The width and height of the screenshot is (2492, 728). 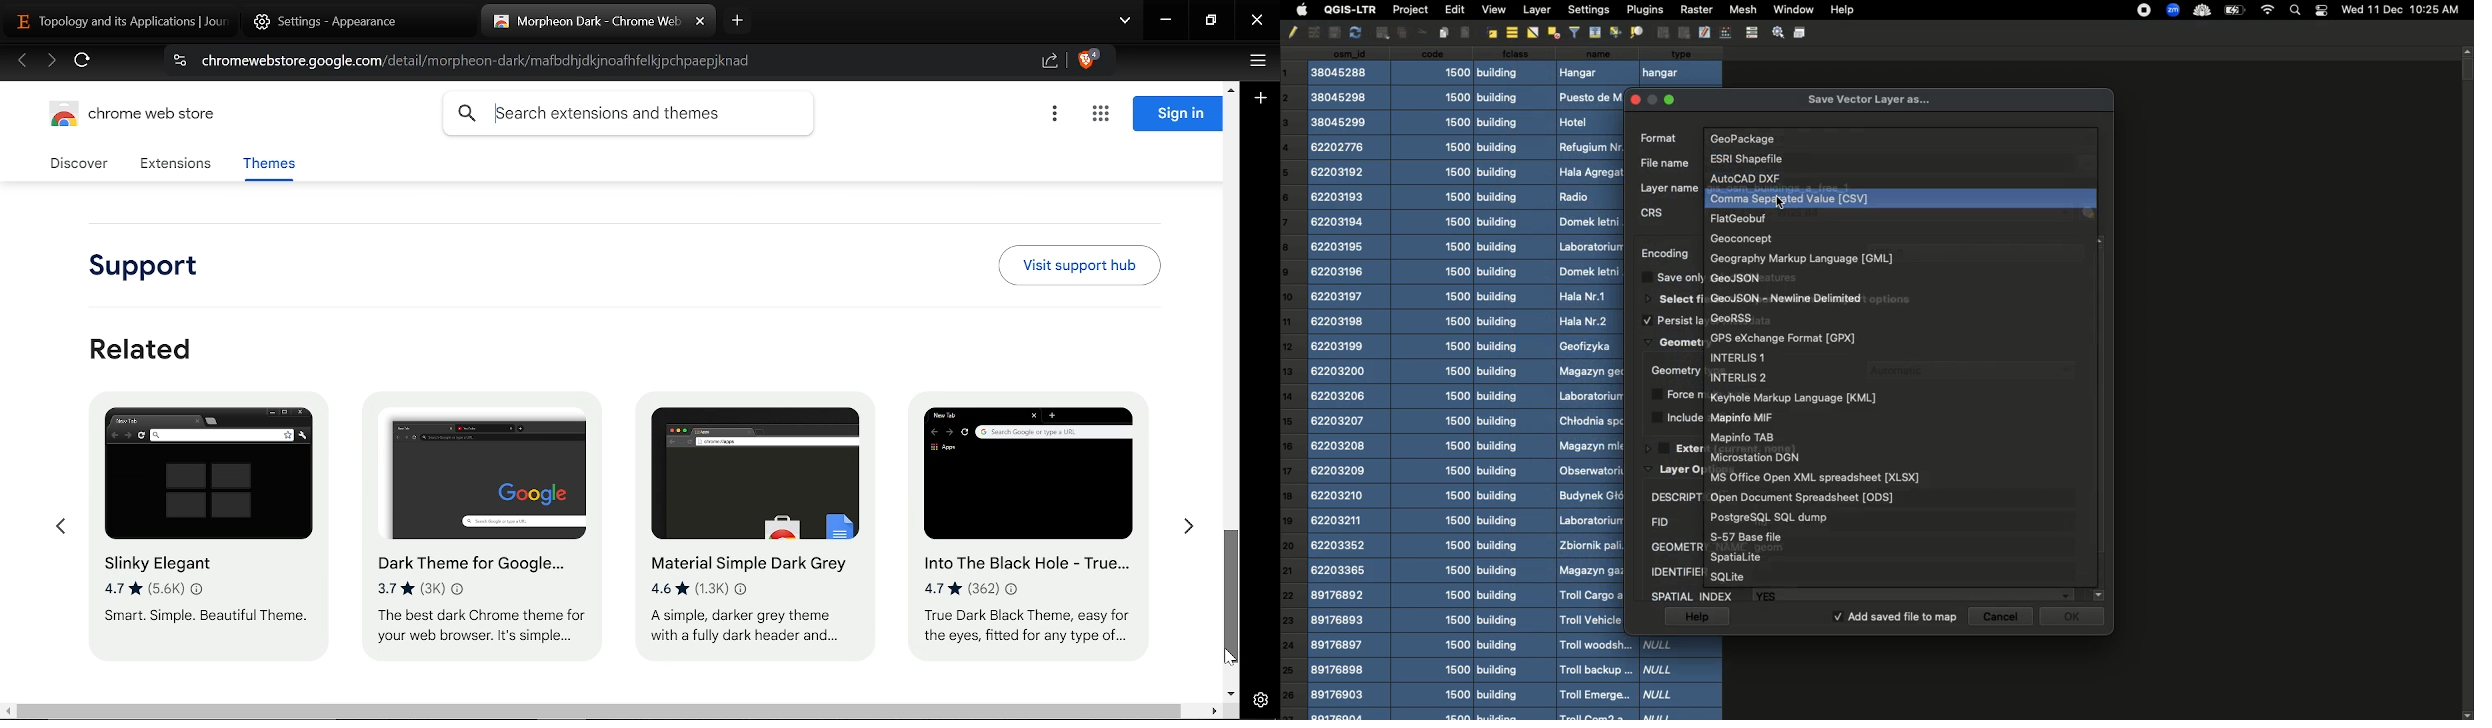 What do you see at coordinates (1696, 617) in the screenshot?
I see `Help` at bounding box center [1696, 617].